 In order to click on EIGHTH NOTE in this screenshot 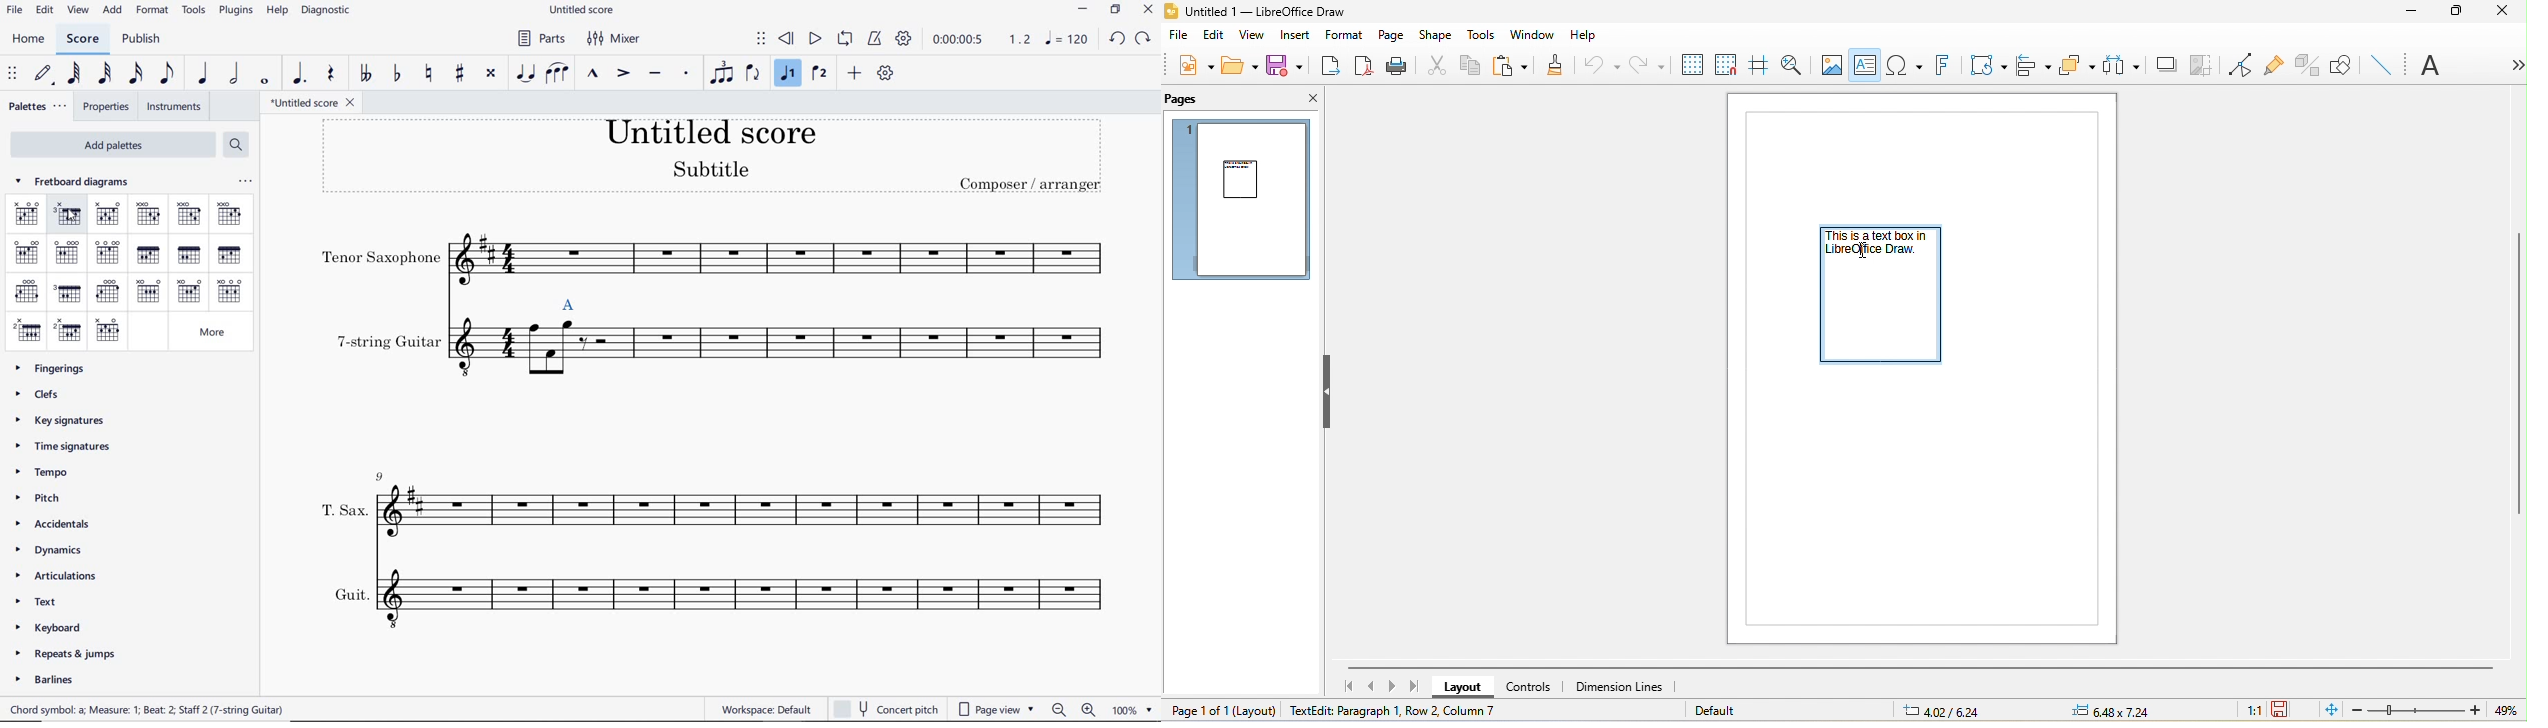, I will do `click(167, 74)`.